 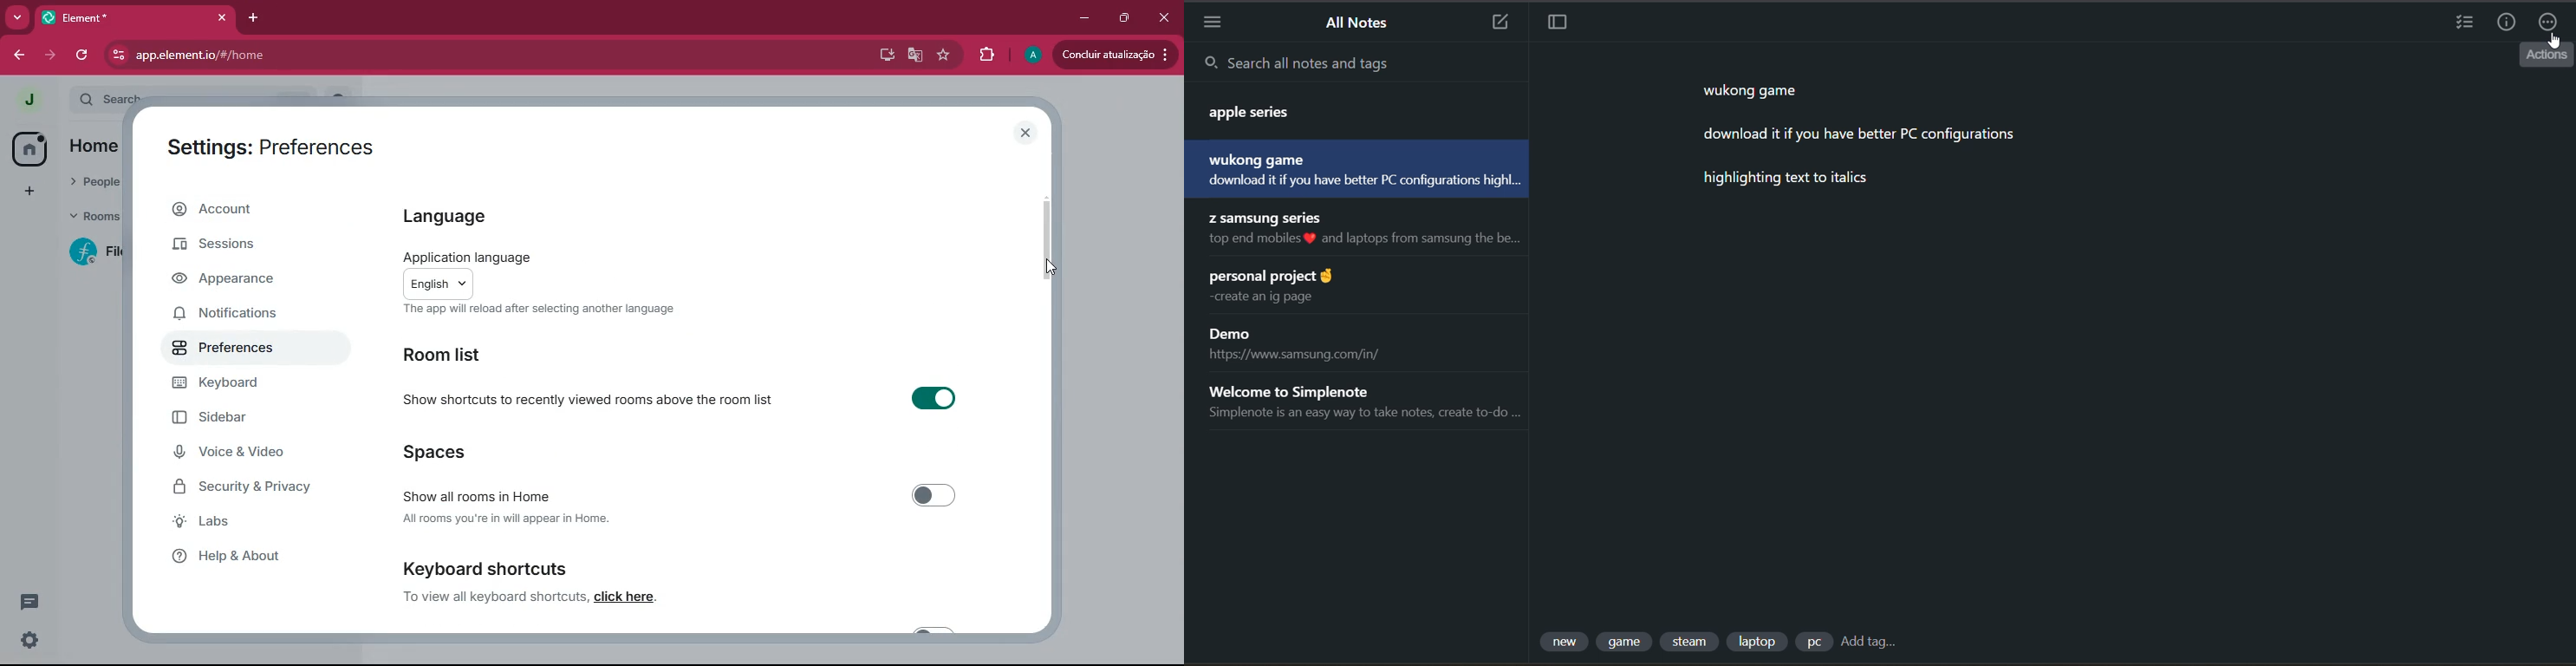 What do you see at coordinates (1353, 168) in the screenshot?
I see `note title and preview` at bounding box center [1353, 168].